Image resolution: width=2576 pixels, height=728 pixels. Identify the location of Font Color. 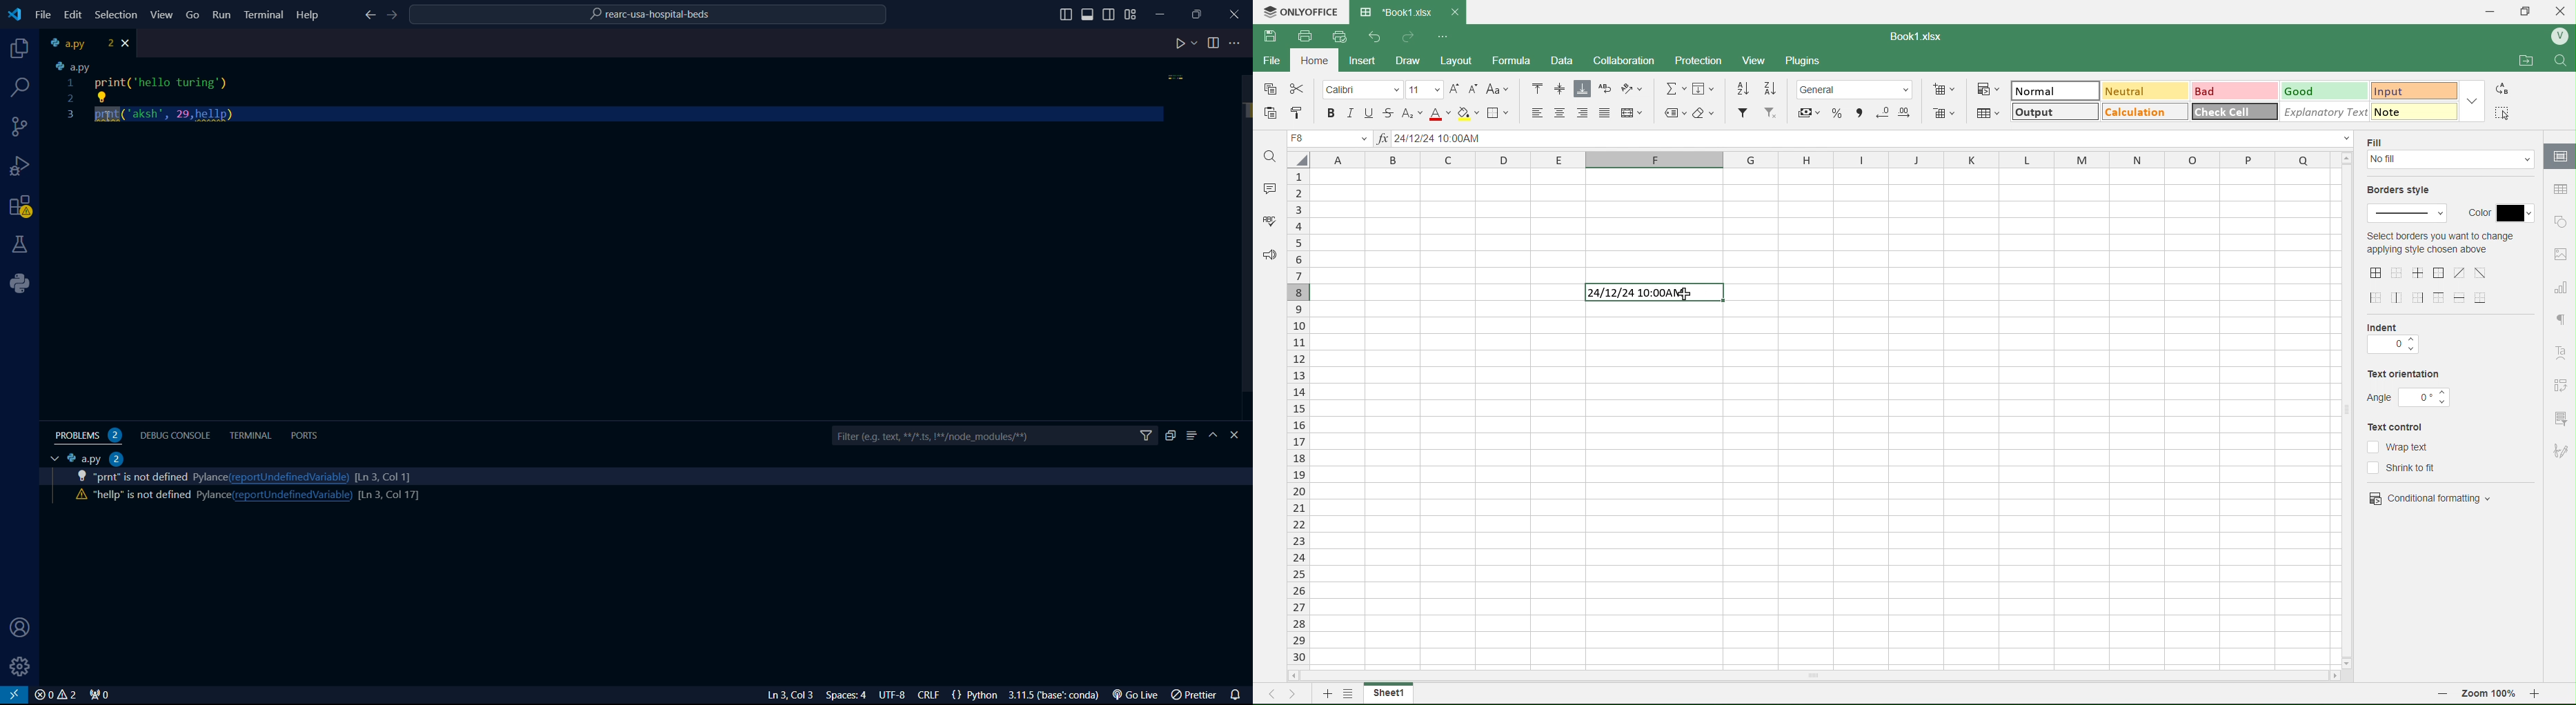
(1436, 113).